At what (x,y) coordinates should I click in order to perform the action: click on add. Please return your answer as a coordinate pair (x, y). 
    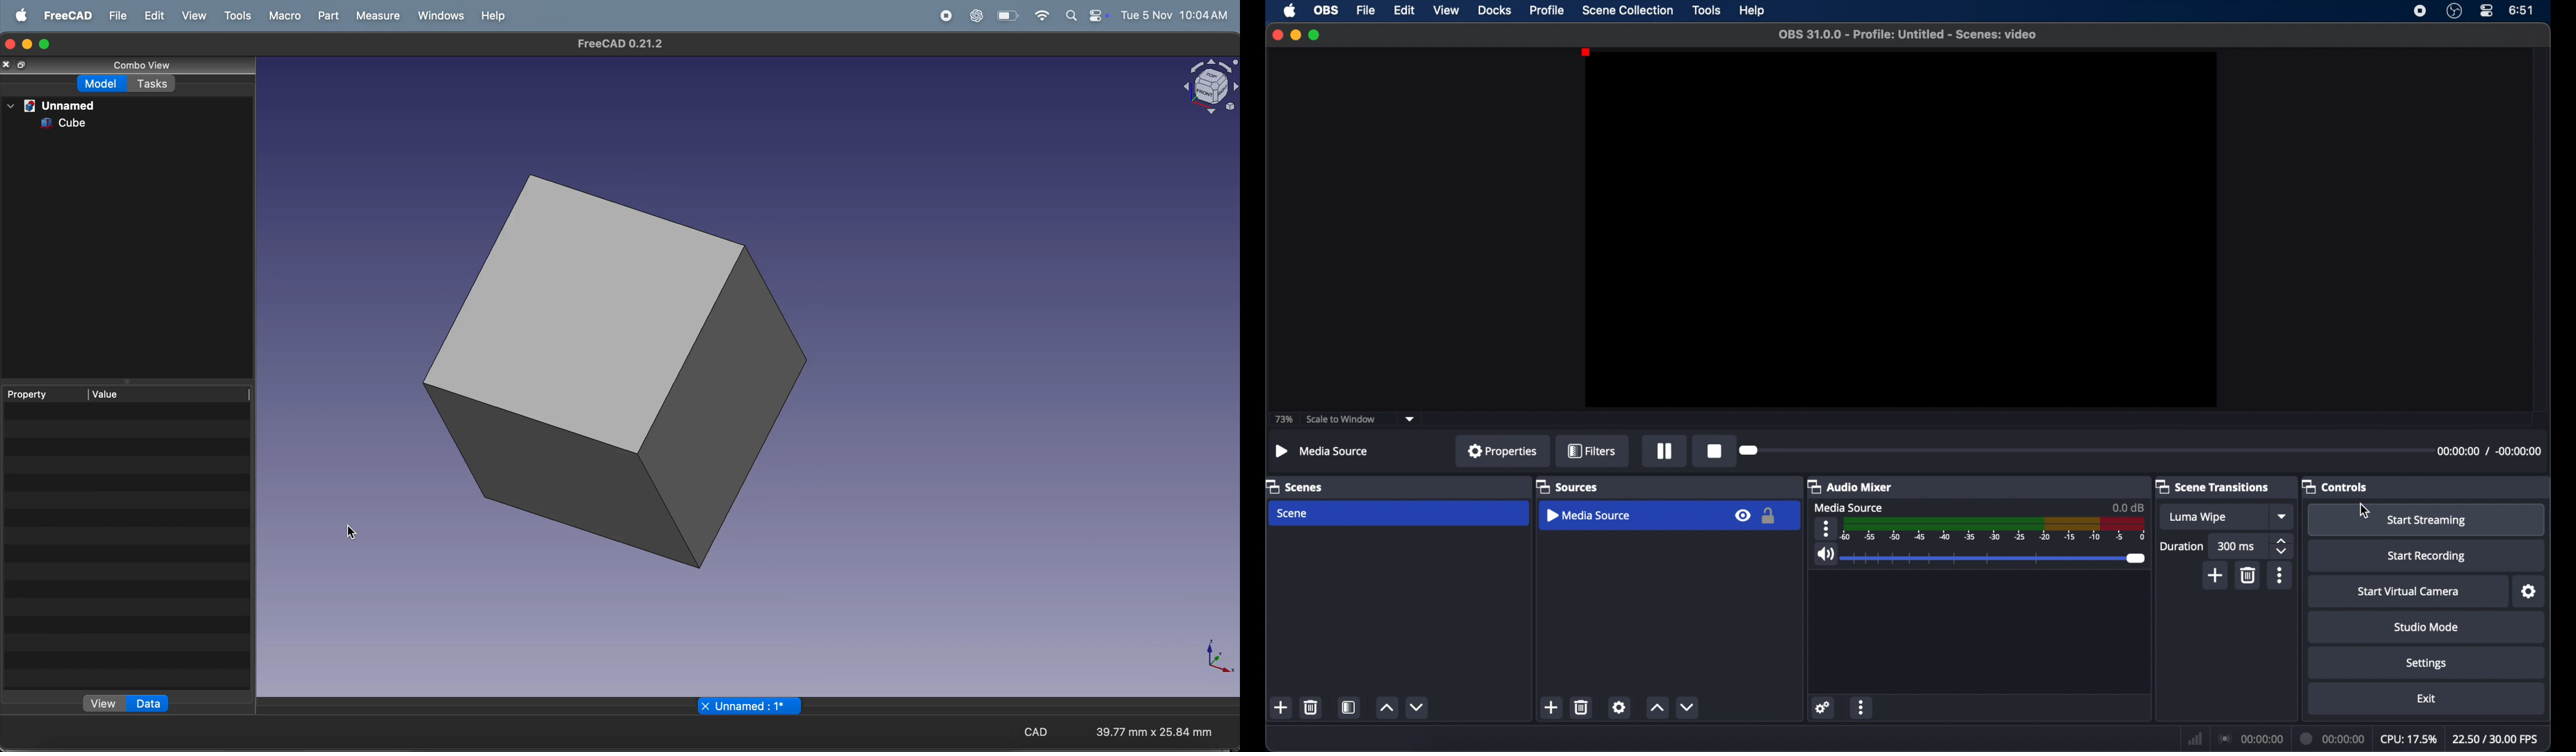
    Looking at the image, I should click on (1552, 707).